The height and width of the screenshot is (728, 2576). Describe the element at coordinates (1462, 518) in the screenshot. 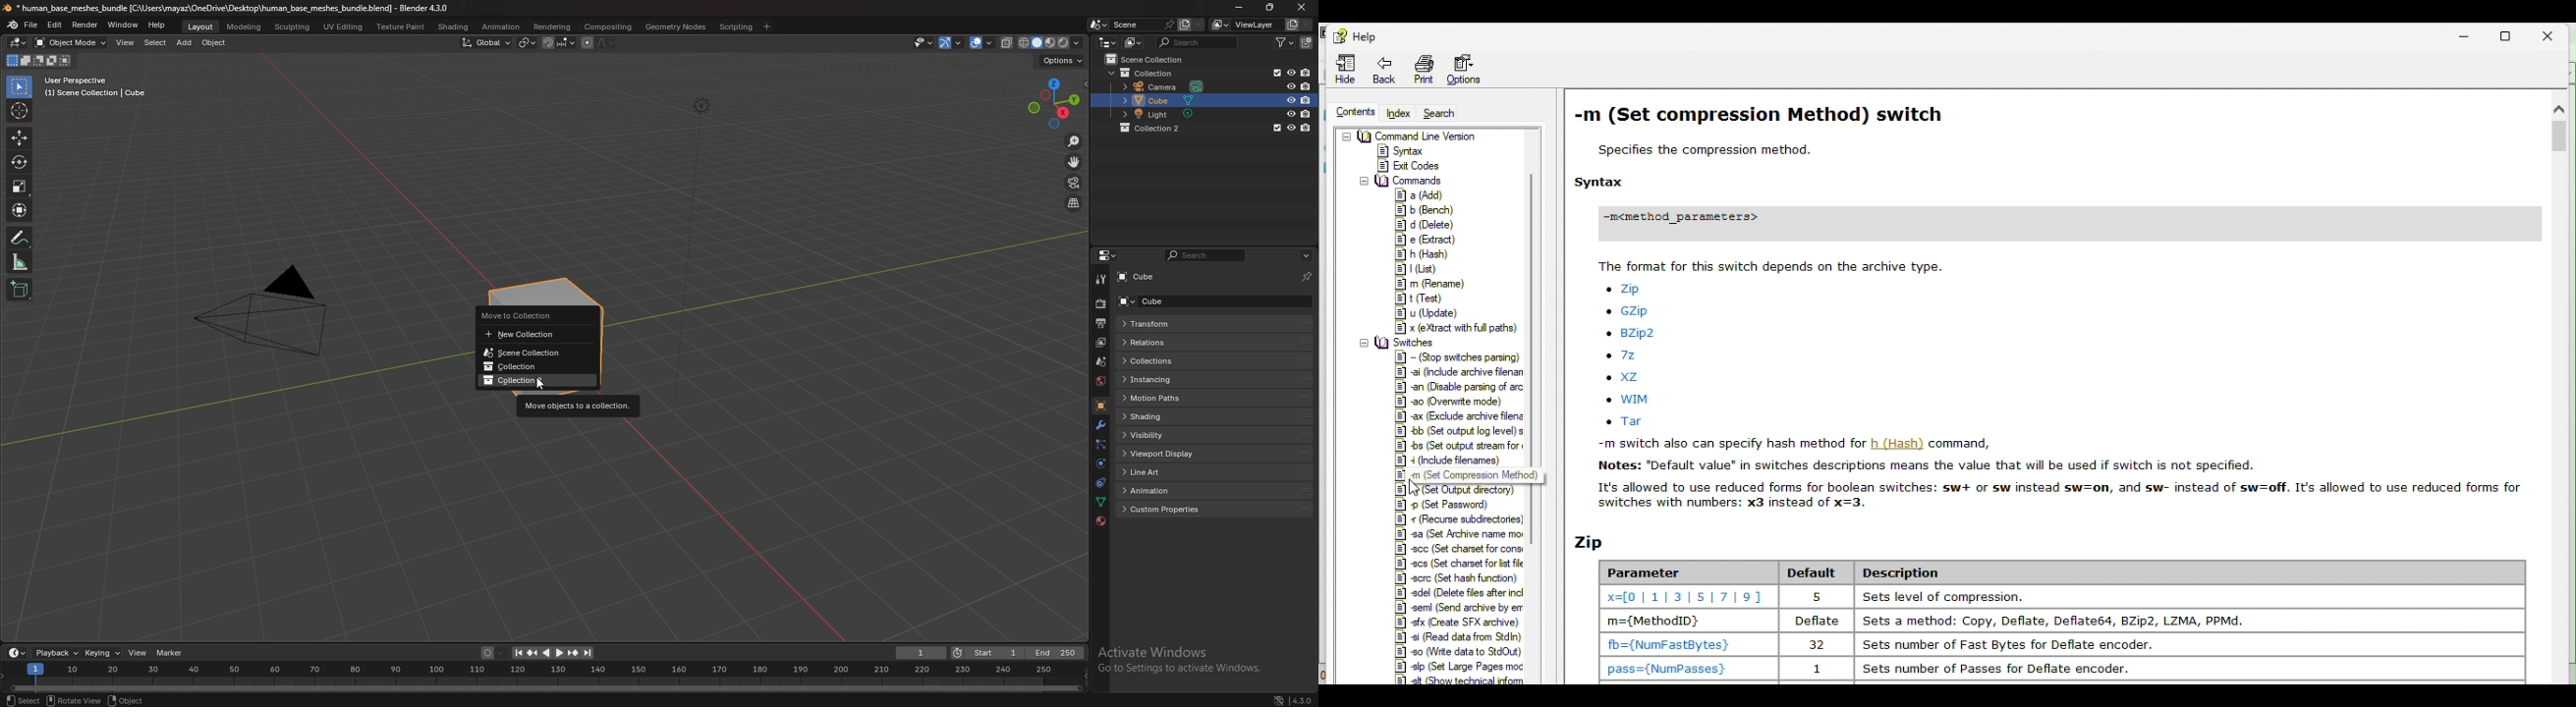

I see `recursive subdirectories` at that location.